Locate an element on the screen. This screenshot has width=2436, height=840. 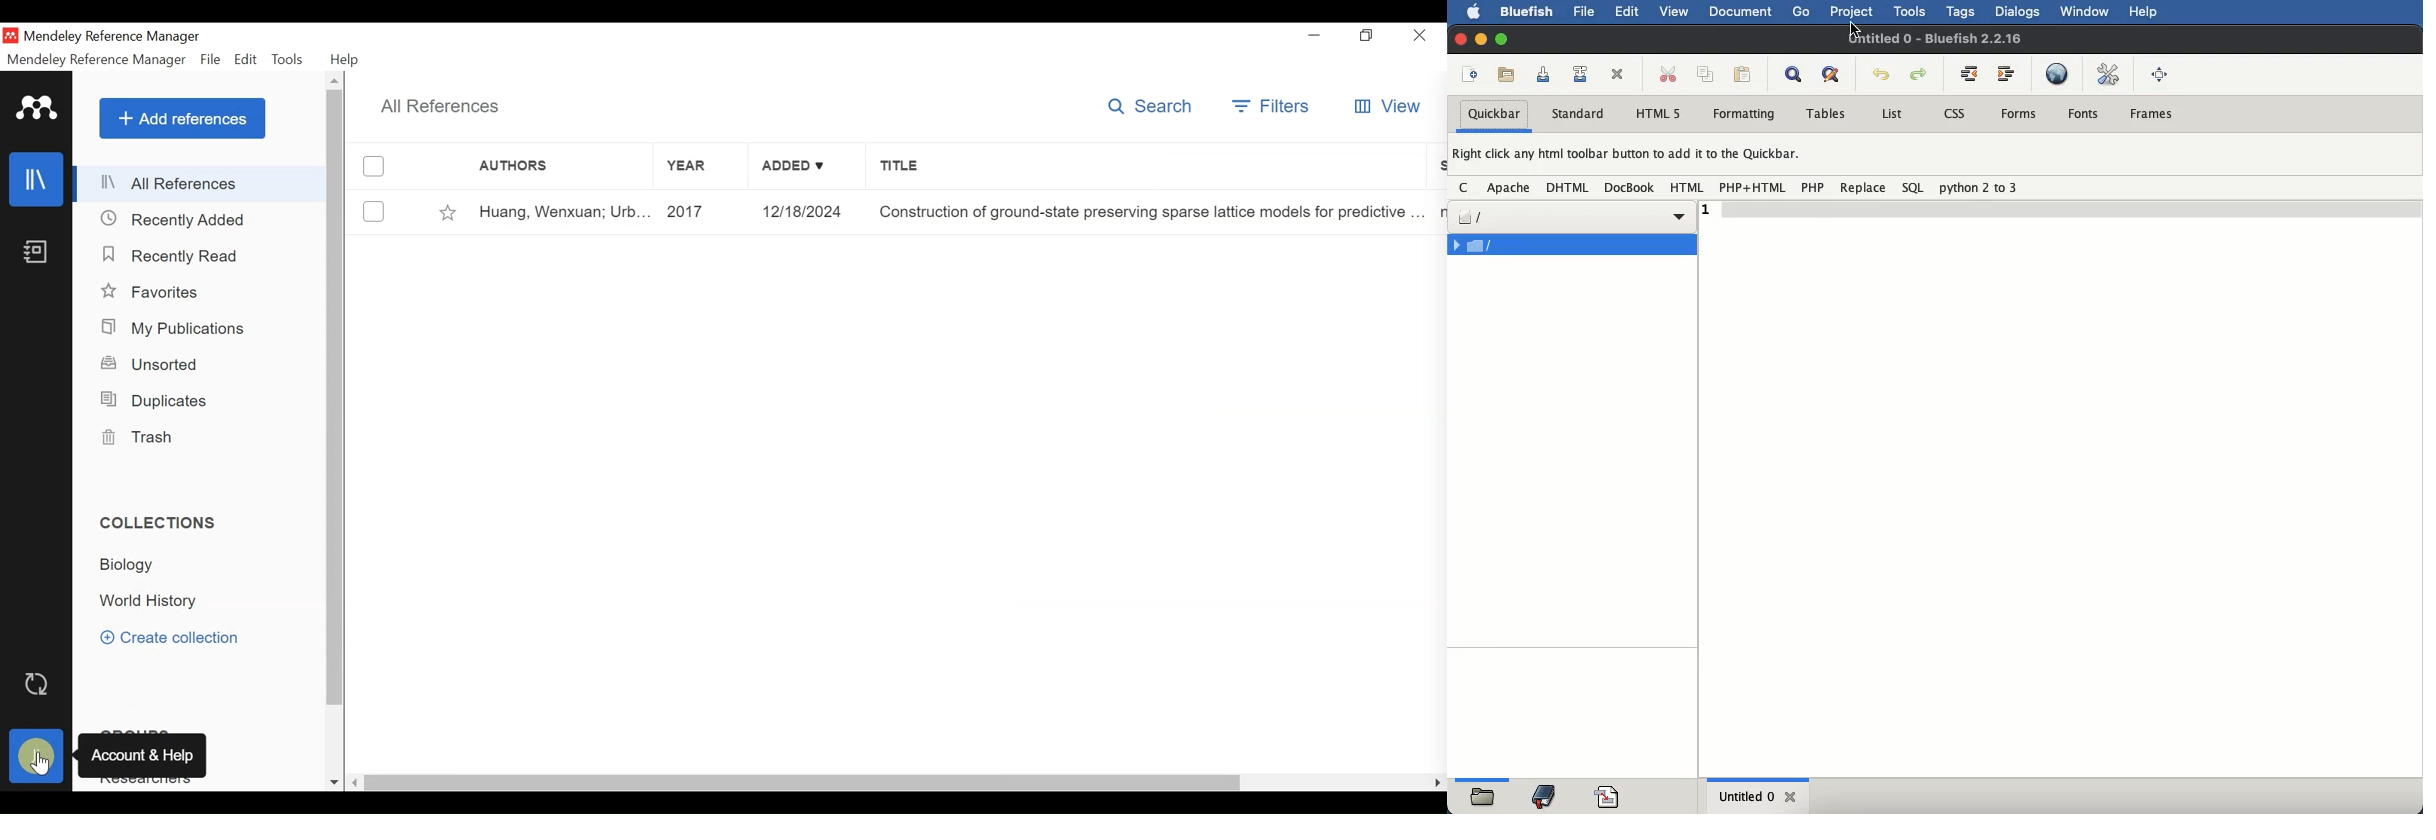
tables is located at coordinates (1828, 114).